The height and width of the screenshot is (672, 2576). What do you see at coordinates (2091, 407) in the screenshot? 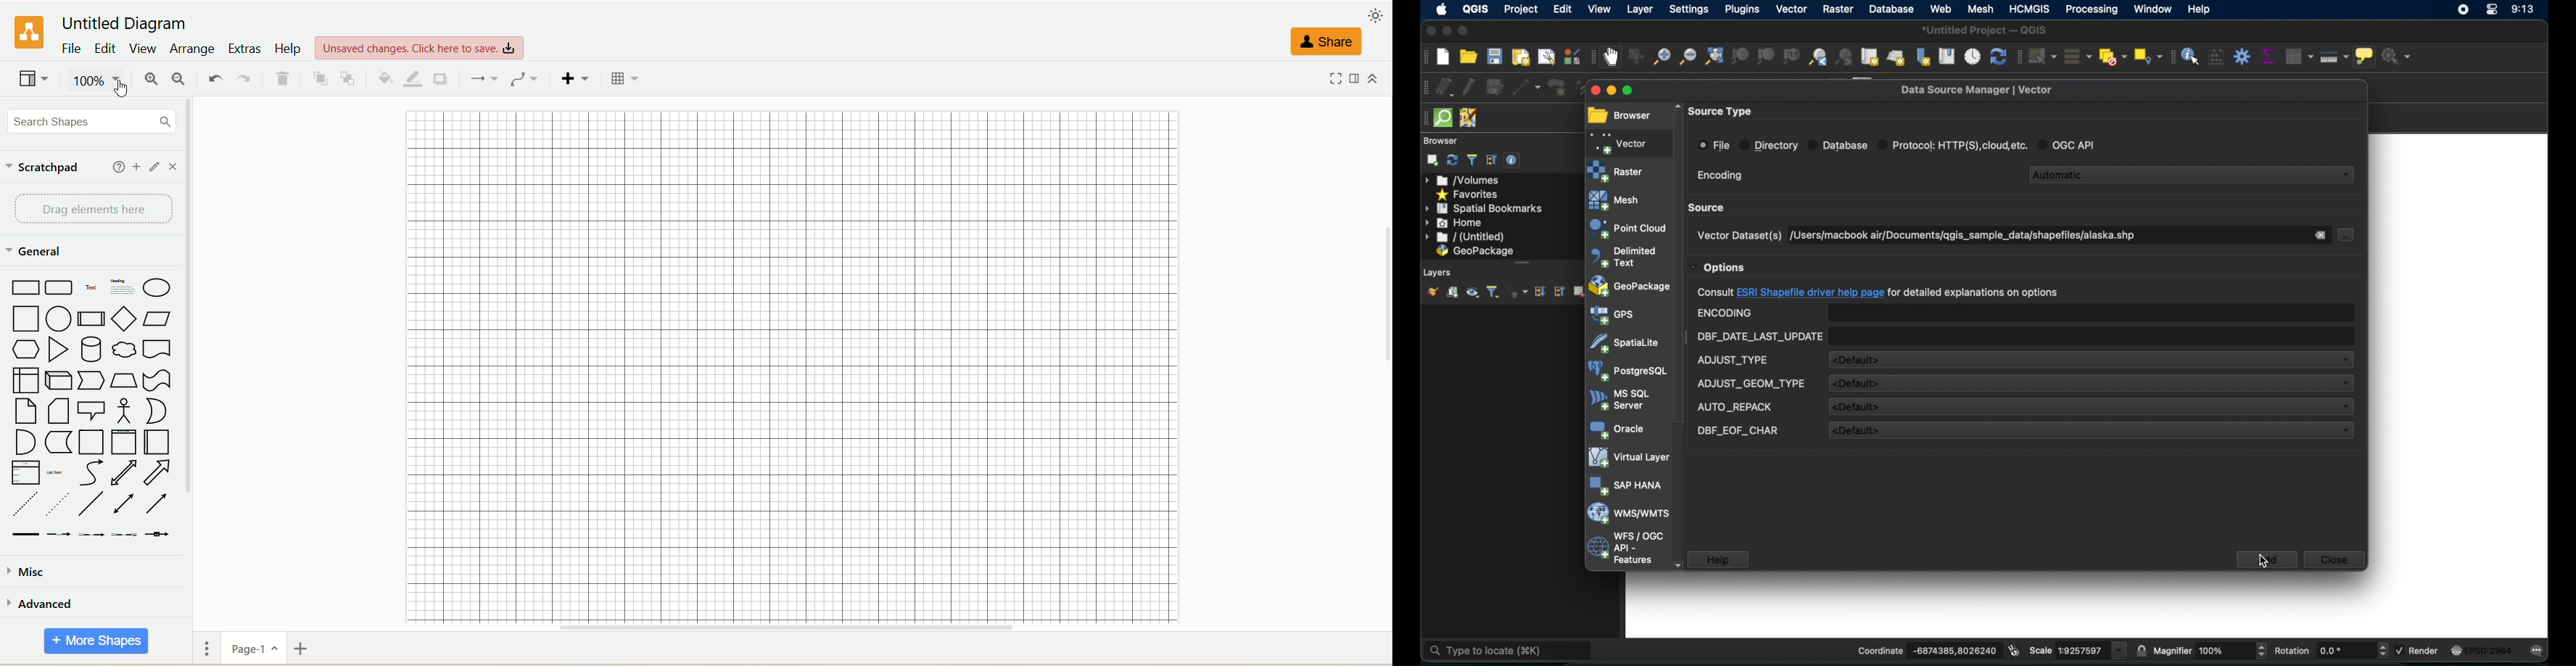
I see `default drop-down` at bounding box center [2091, 407].